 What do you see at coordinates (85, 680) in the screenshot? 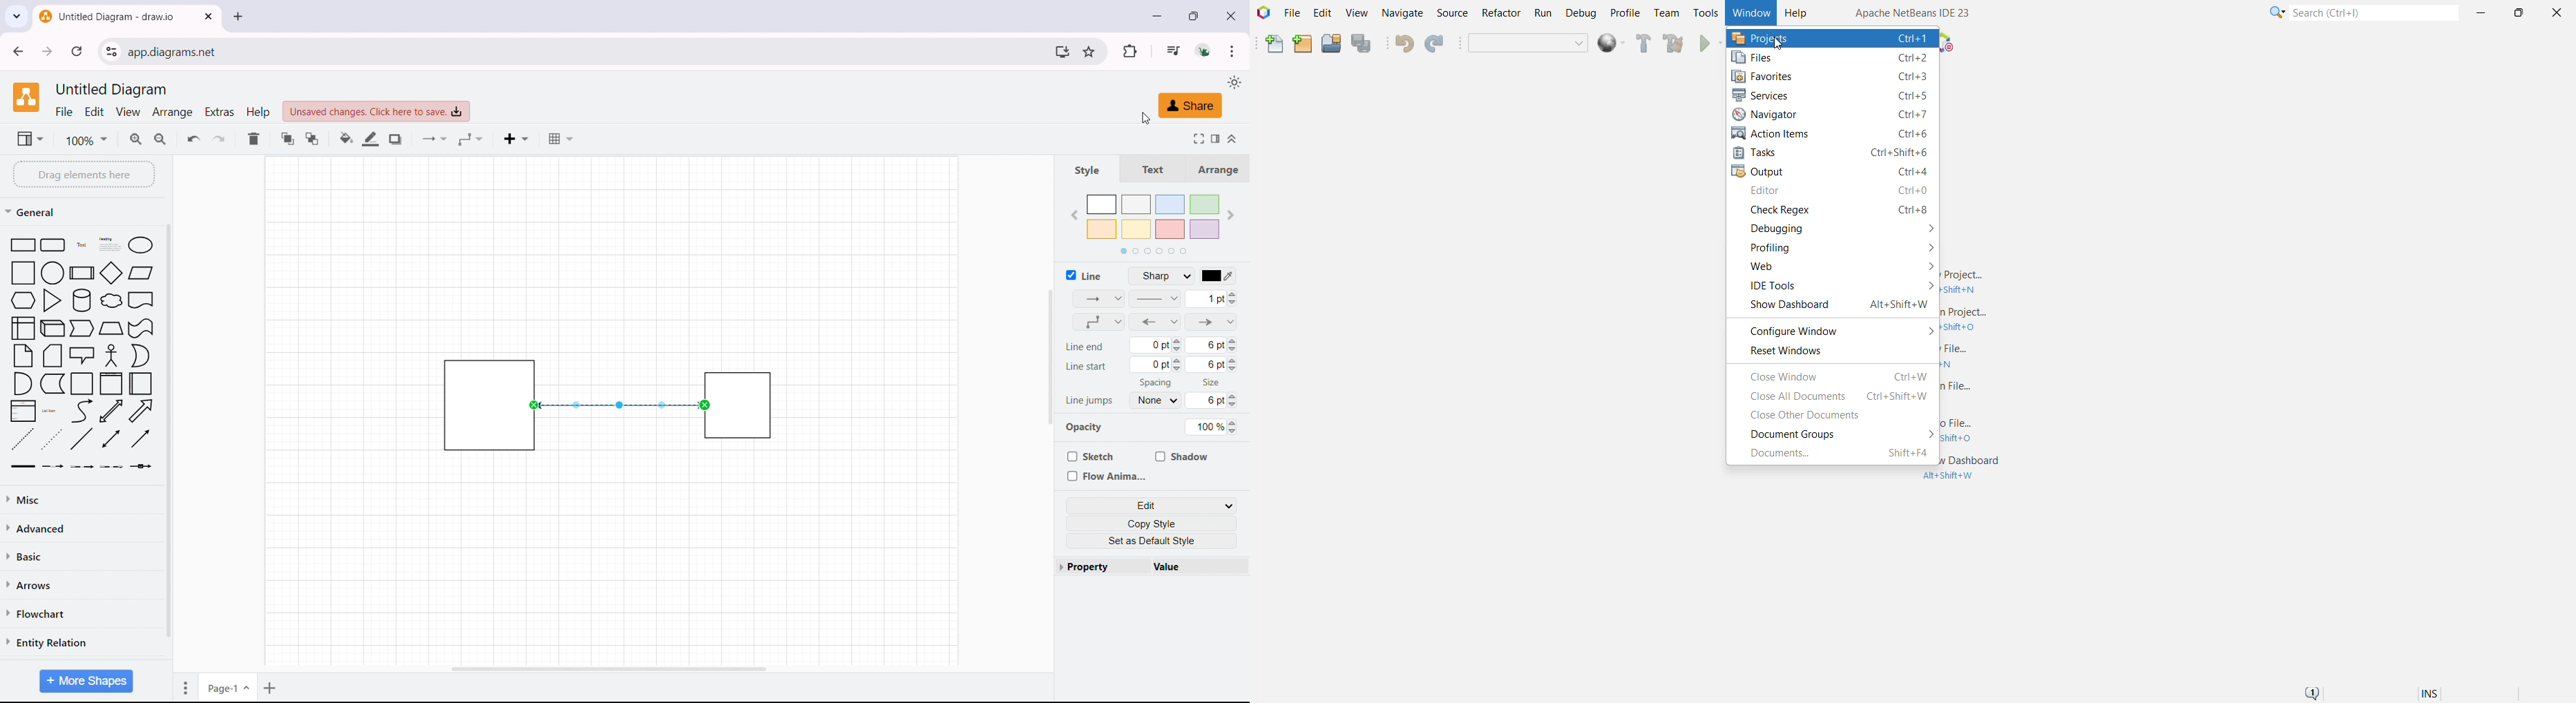
I see `More Shapes ` at bounding box center [85, 680].